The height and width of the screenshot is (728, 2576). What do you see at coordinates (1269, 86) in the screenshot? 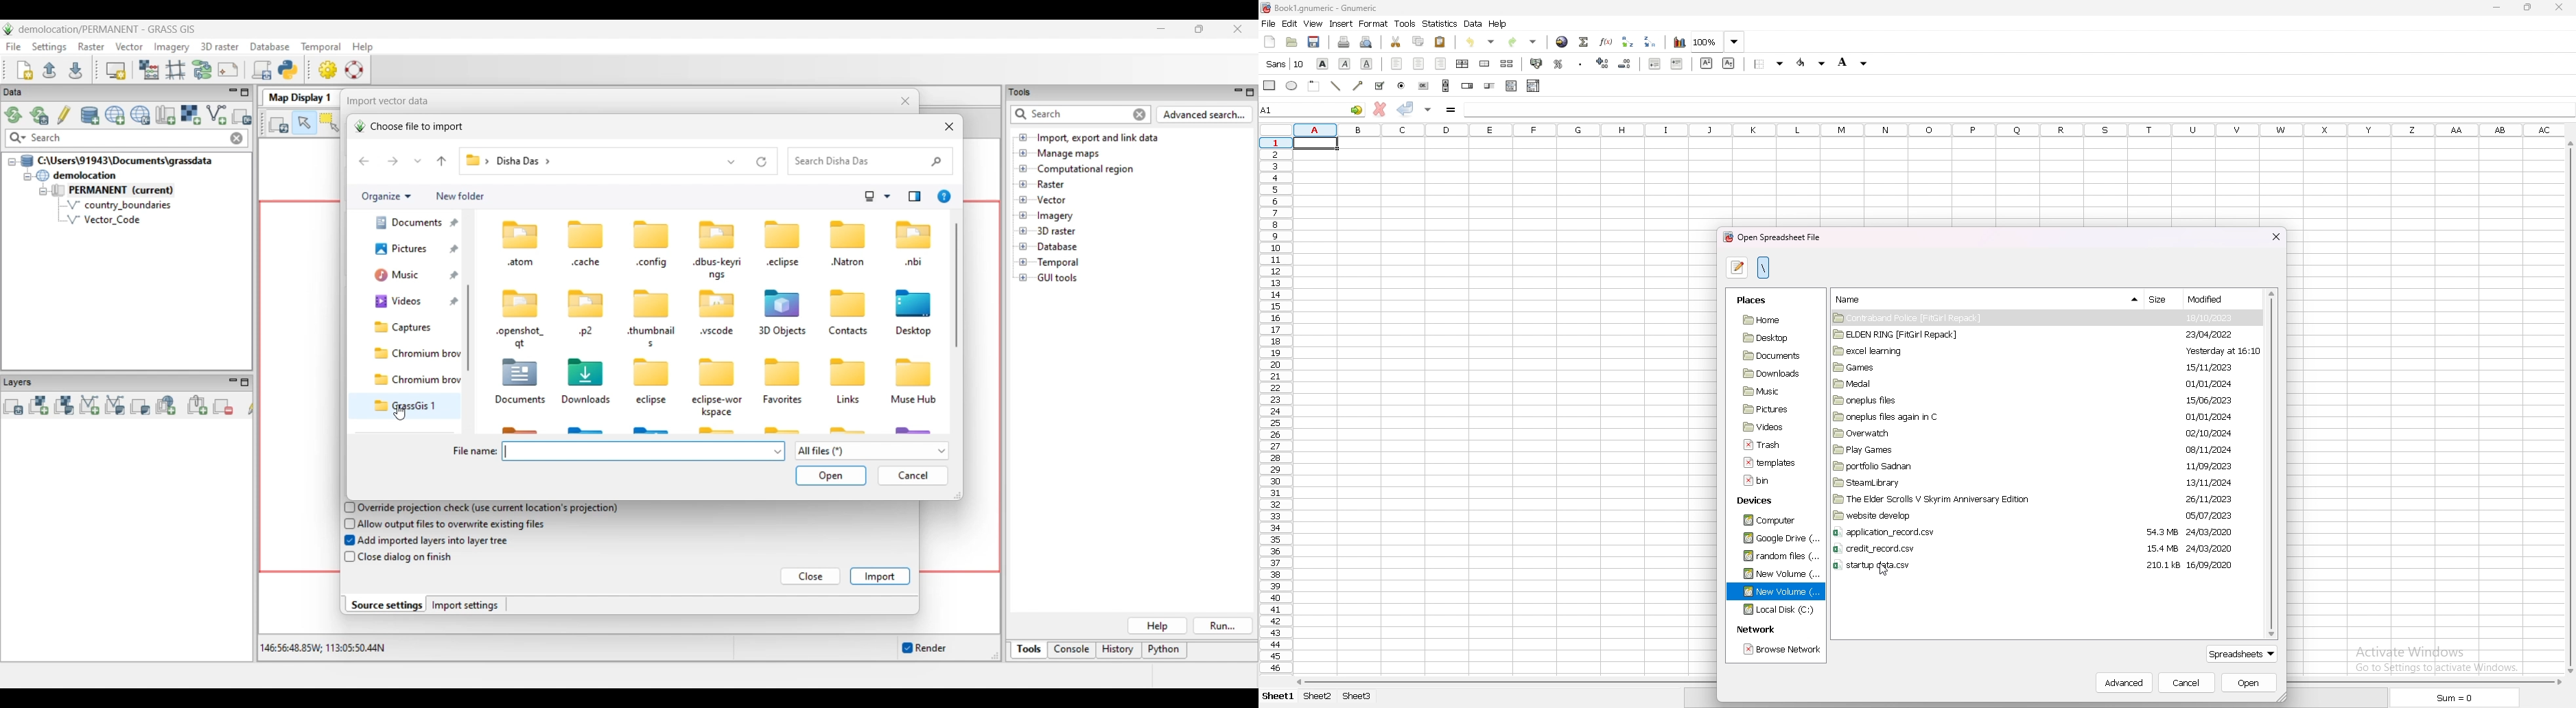
I see `rectangle` at bounding box center [1269, 86].